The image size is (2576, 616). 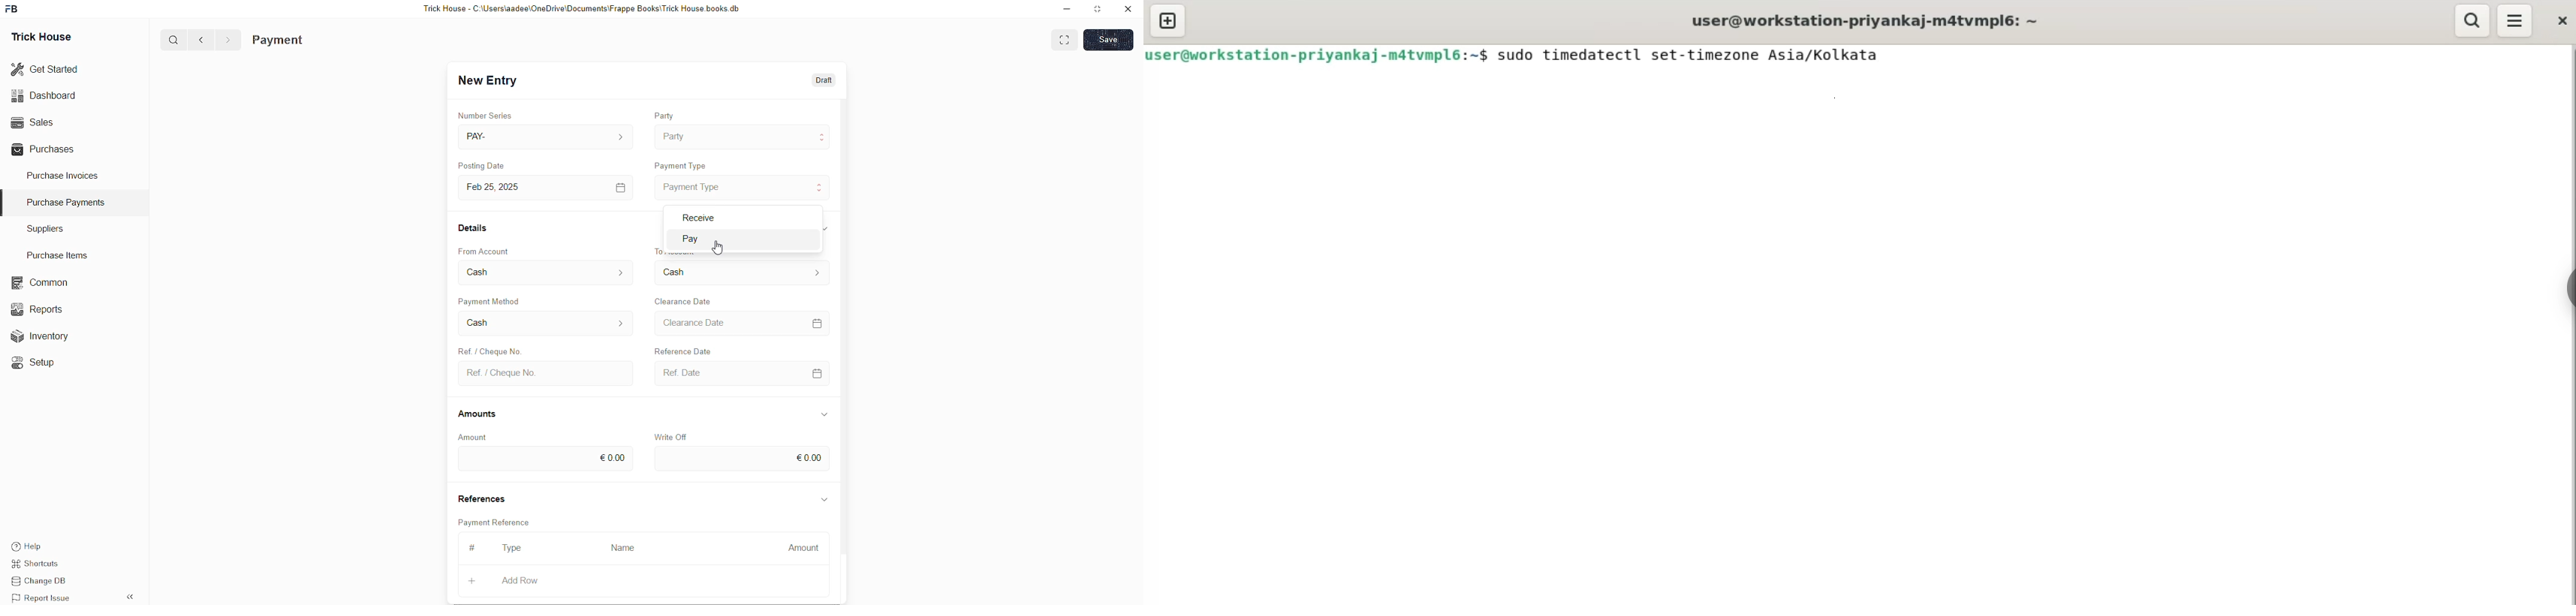 I want to click on Ref Date, so click(x=677, y=372).